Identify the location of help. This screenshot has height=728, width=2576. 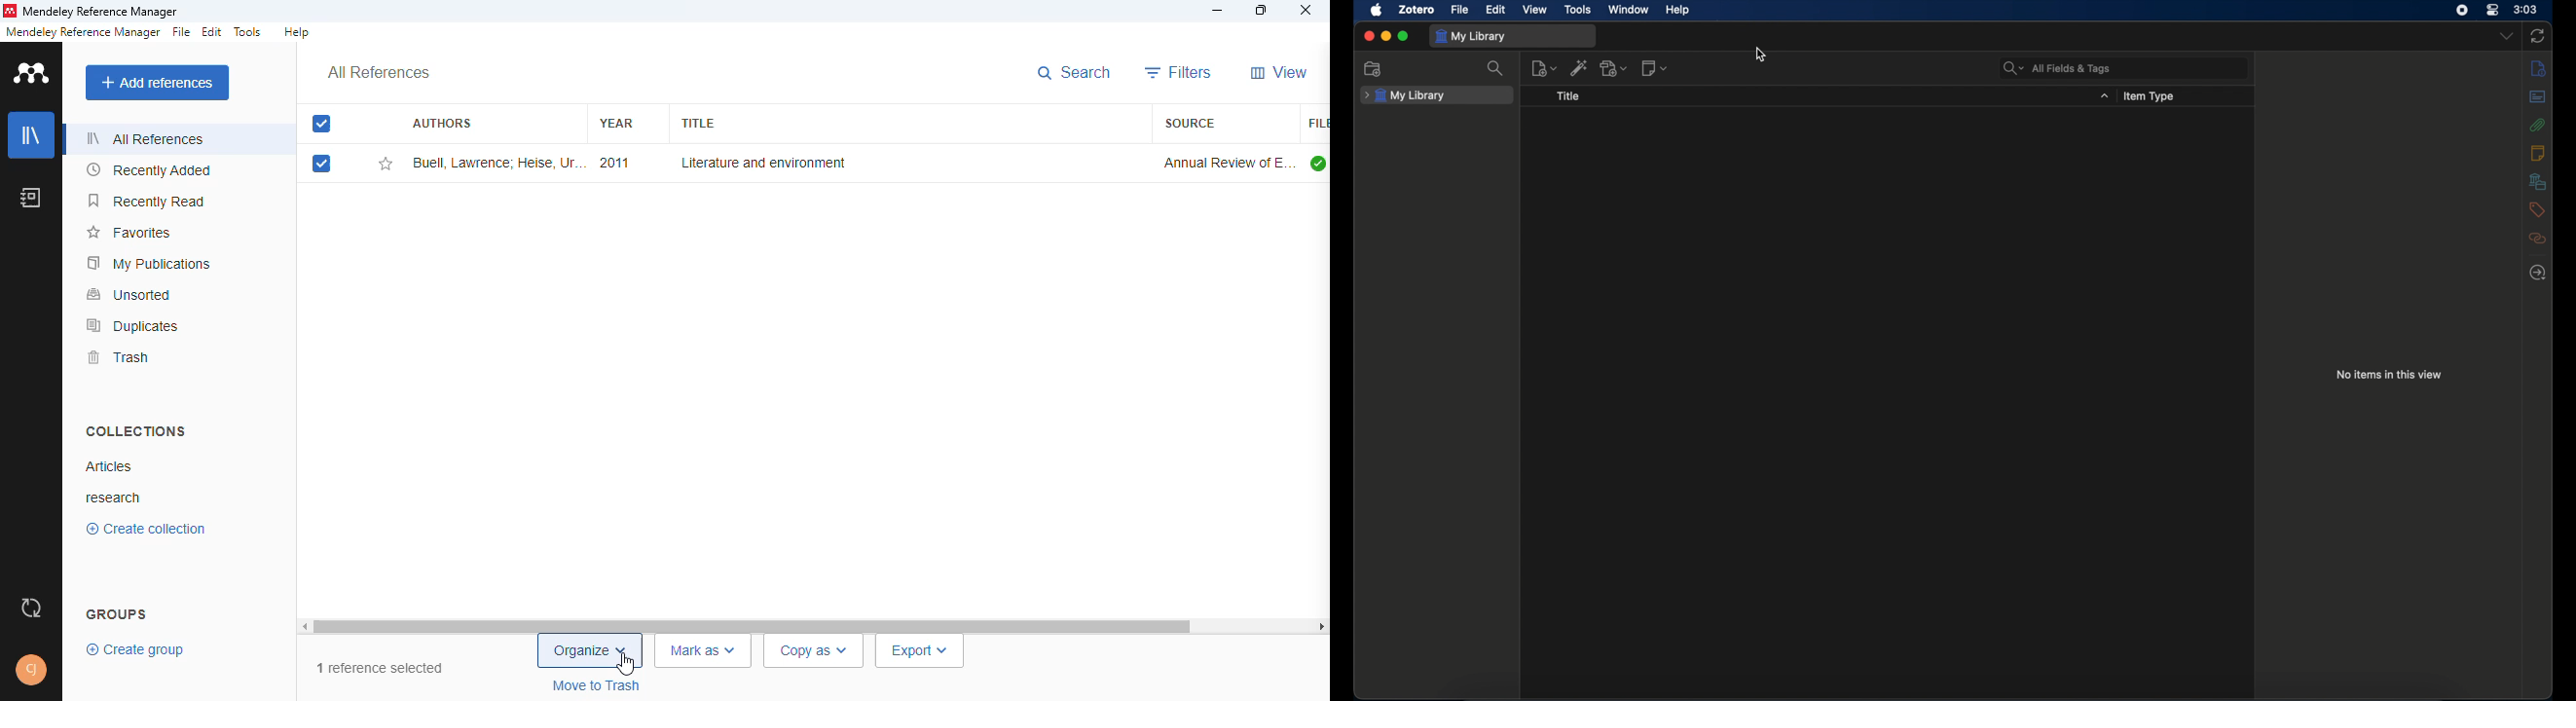
(297, 31).